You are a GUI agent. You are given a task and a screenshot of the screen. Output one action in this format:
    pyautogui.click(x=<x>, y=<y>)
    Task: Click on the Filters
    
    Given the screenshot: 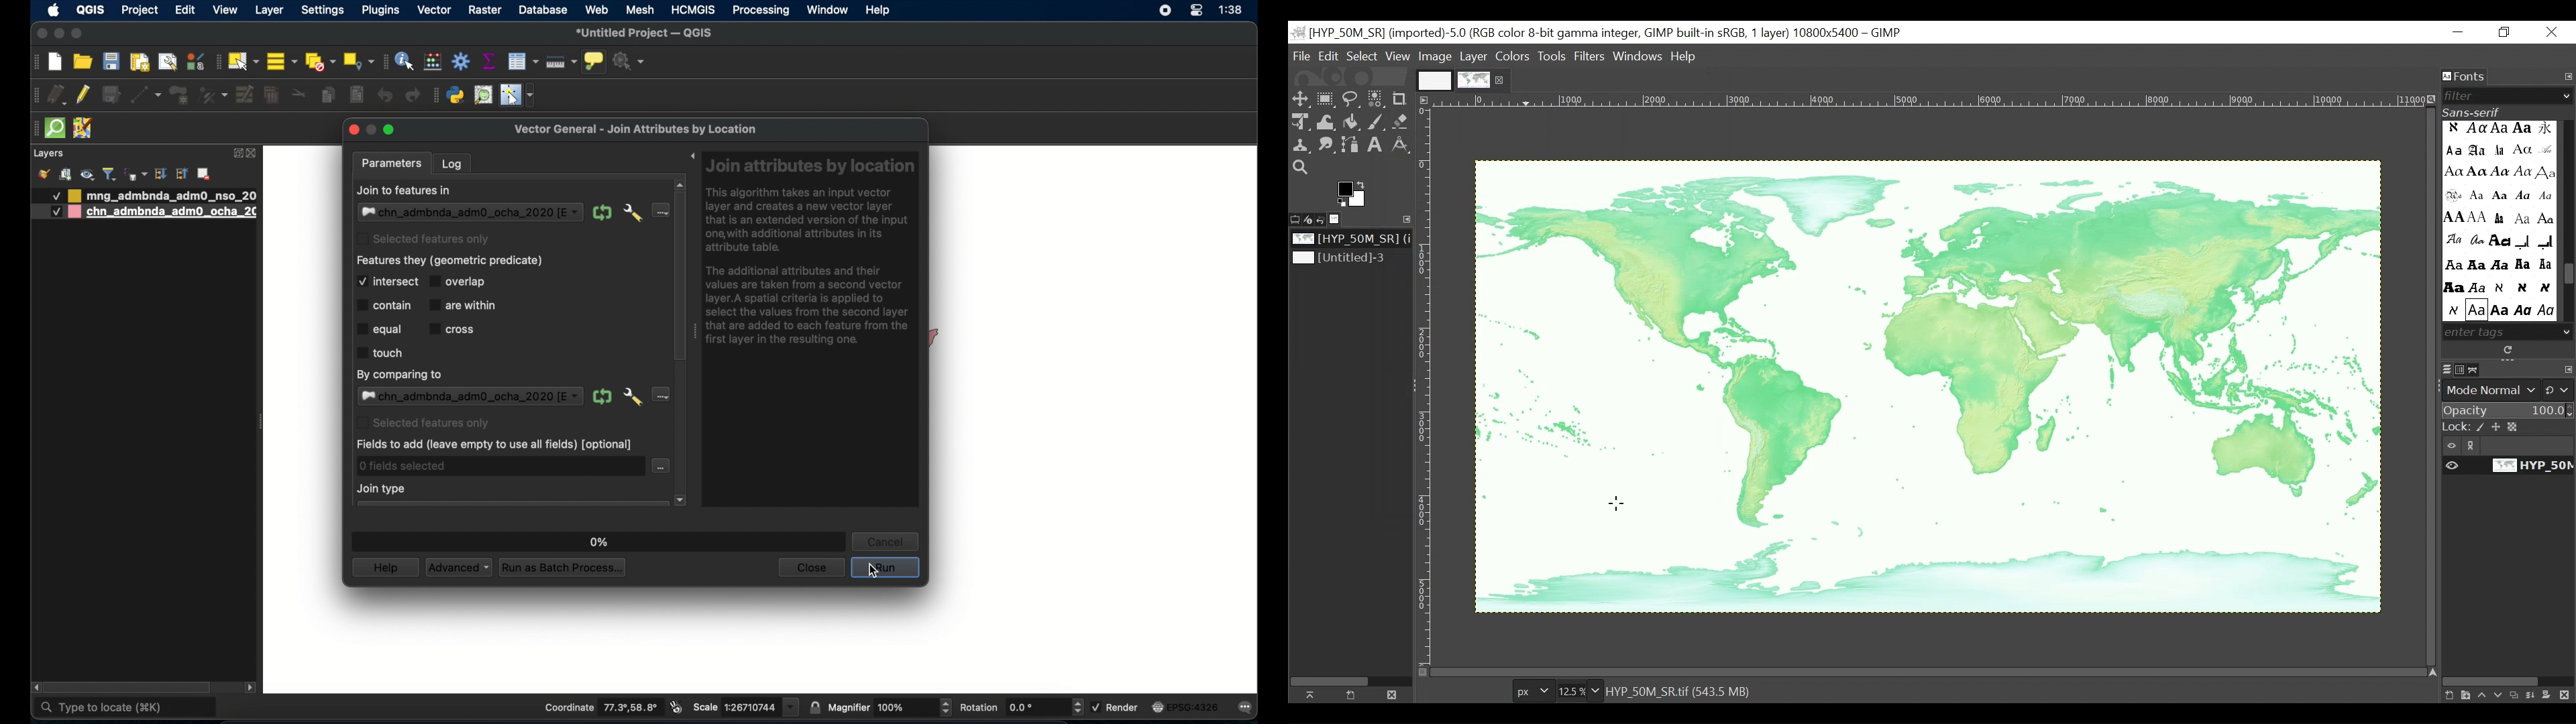 What is the action you would take?
    pyautogui.click(x=1591, y=56)
    